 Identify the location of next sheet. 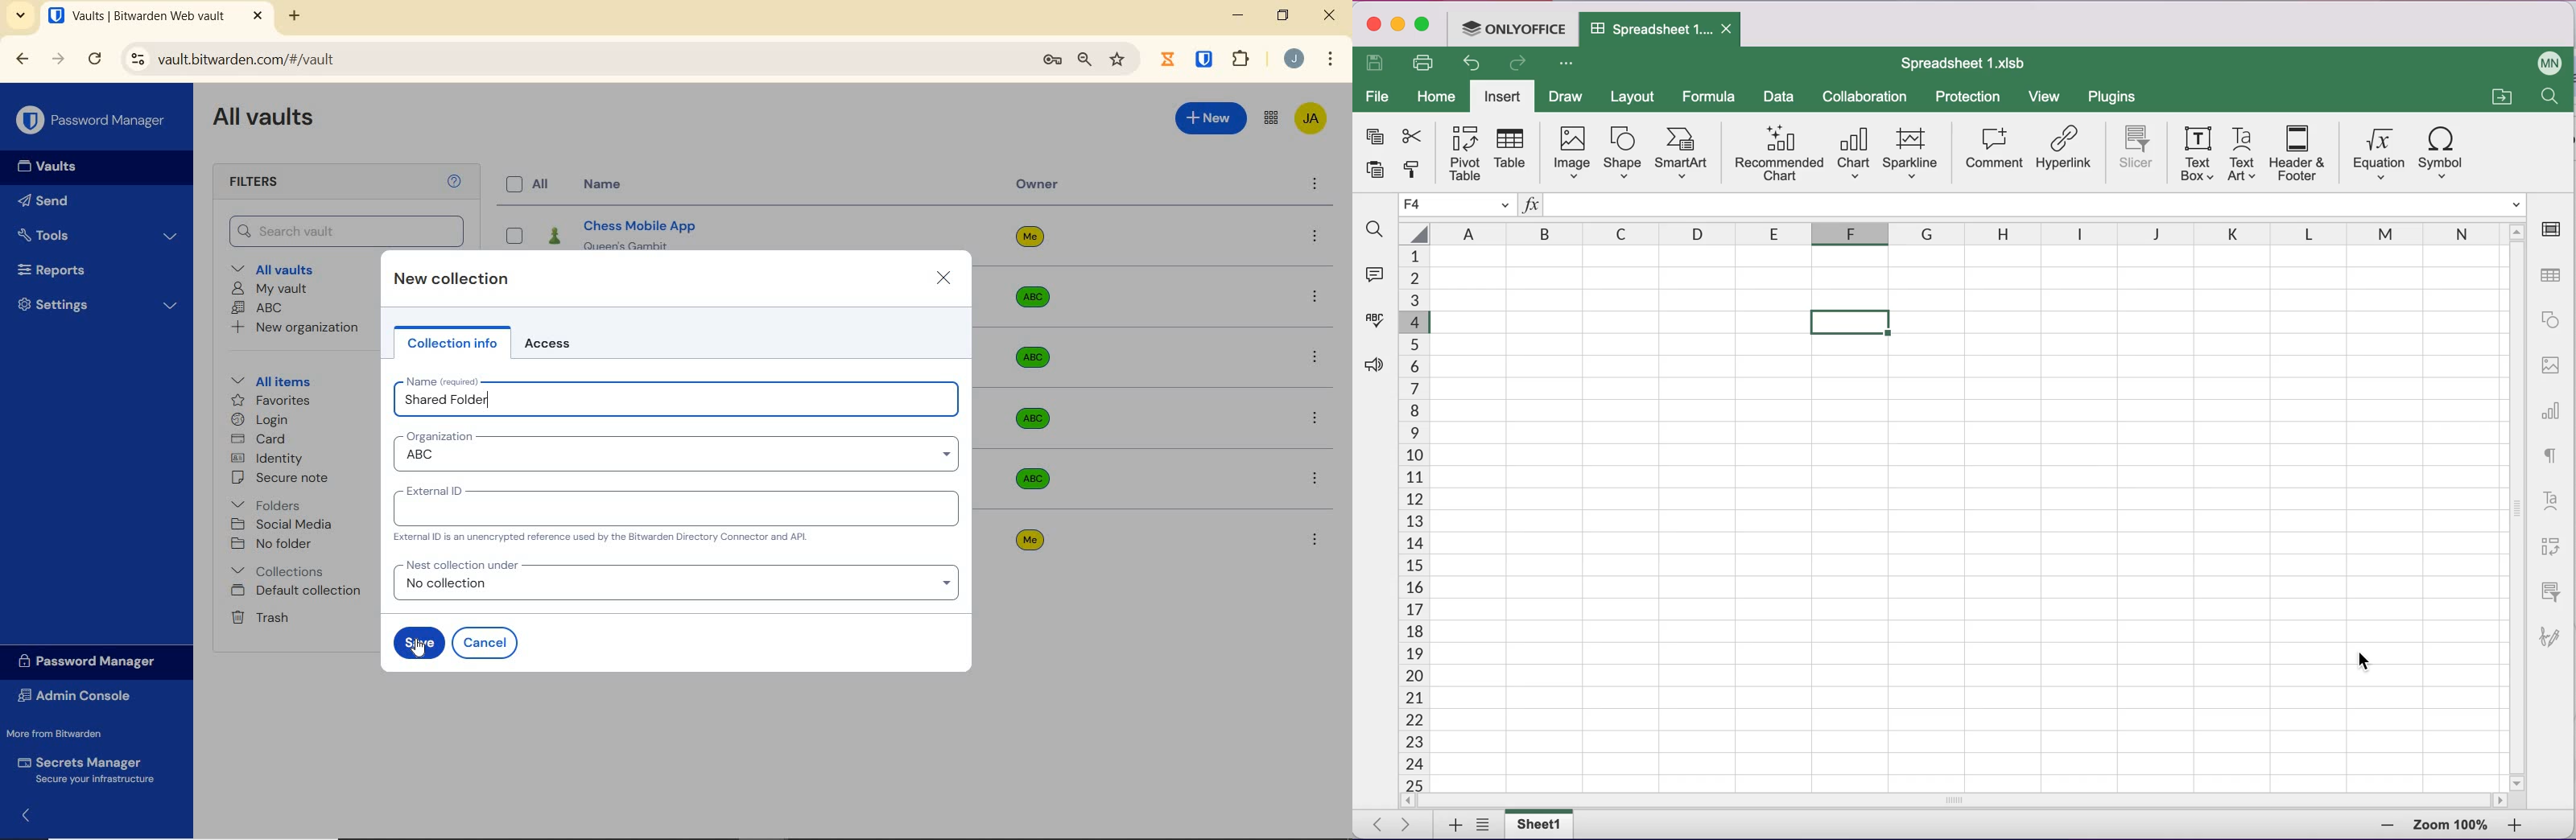
(1403, 824).